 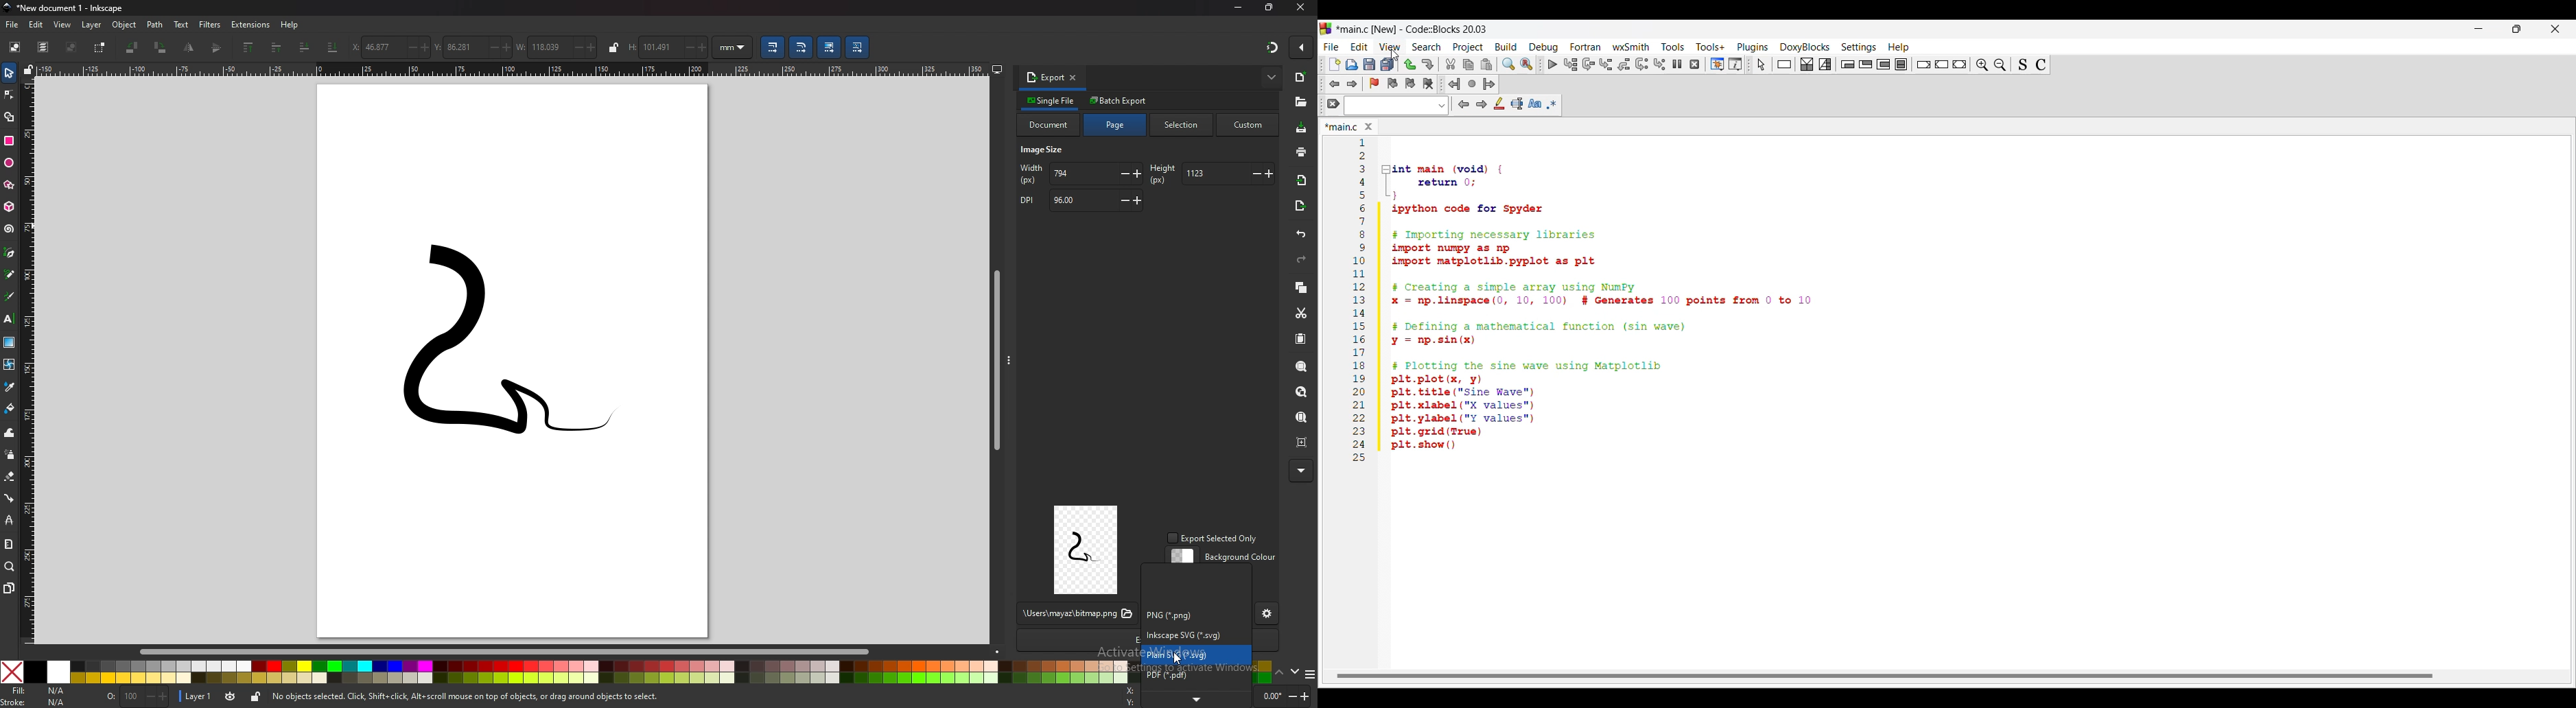 What do you see at coordinates (668, 47) in the screenshot?
I see `height` at bounding box center [668, 47].